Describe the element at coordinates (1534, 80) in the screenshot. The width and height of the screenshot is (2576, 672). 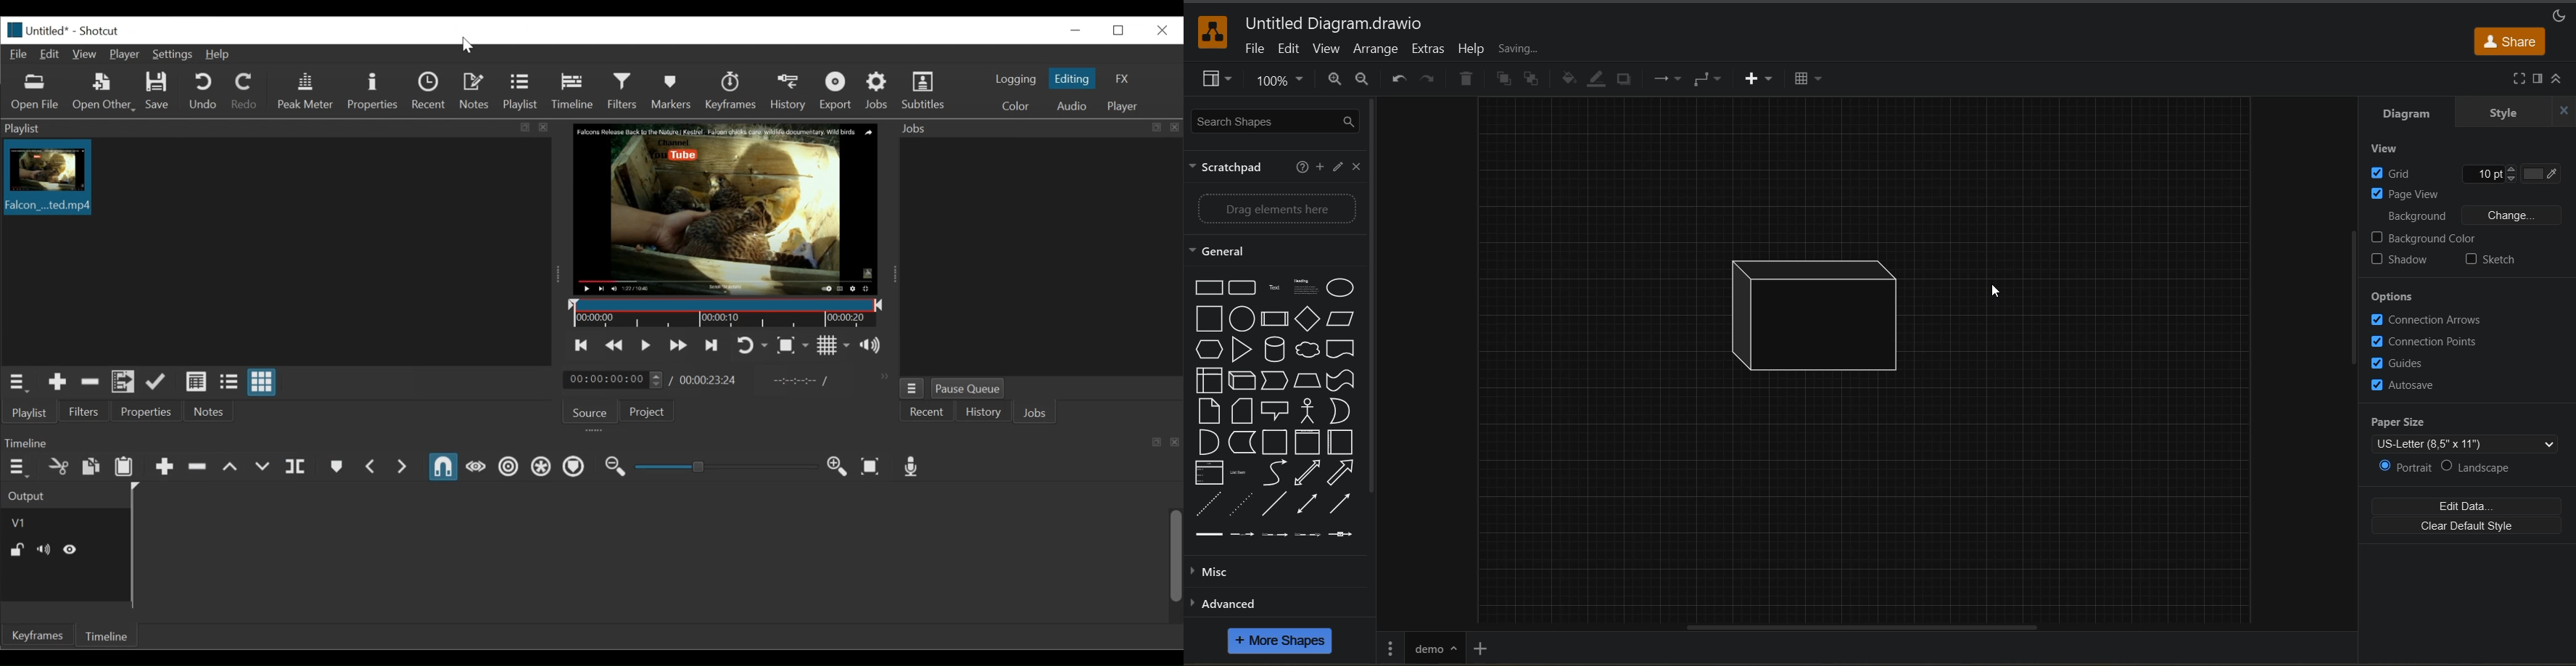
I see `to back` at that location.